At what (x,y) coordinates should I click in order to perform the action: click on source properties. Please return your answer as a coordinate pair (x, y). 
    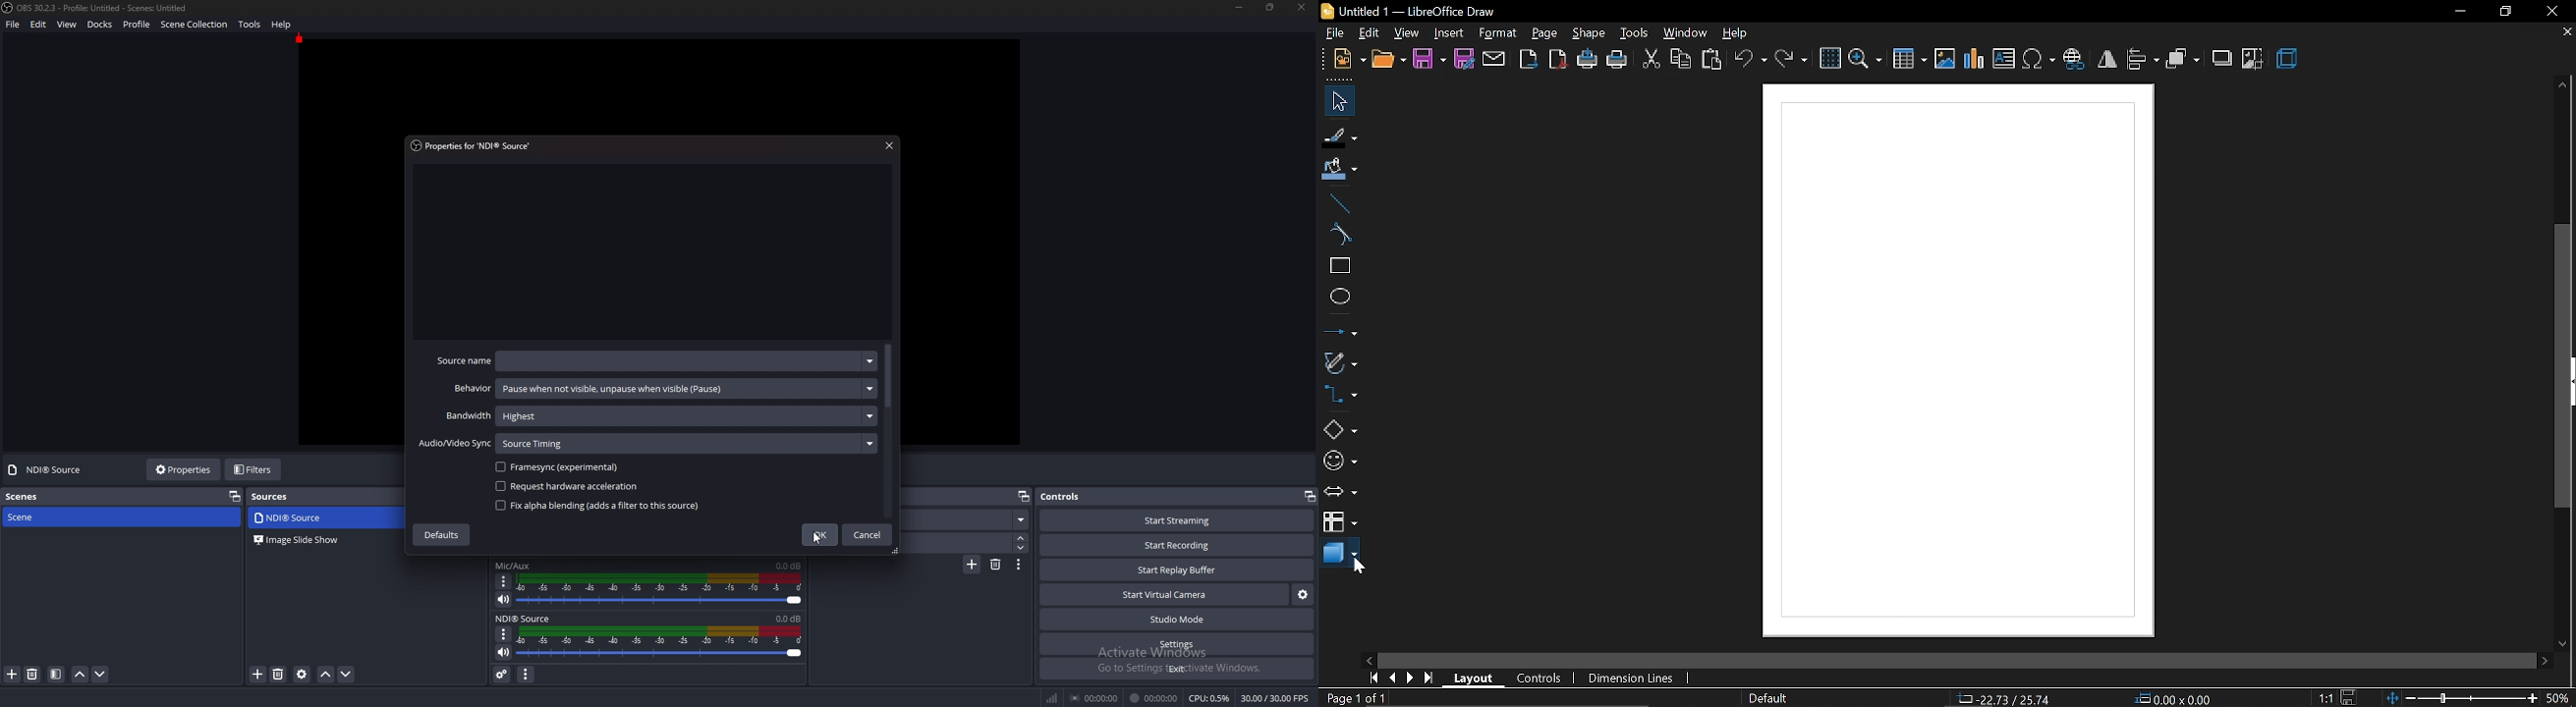
    Looking at the image, I should click on (302, 674).